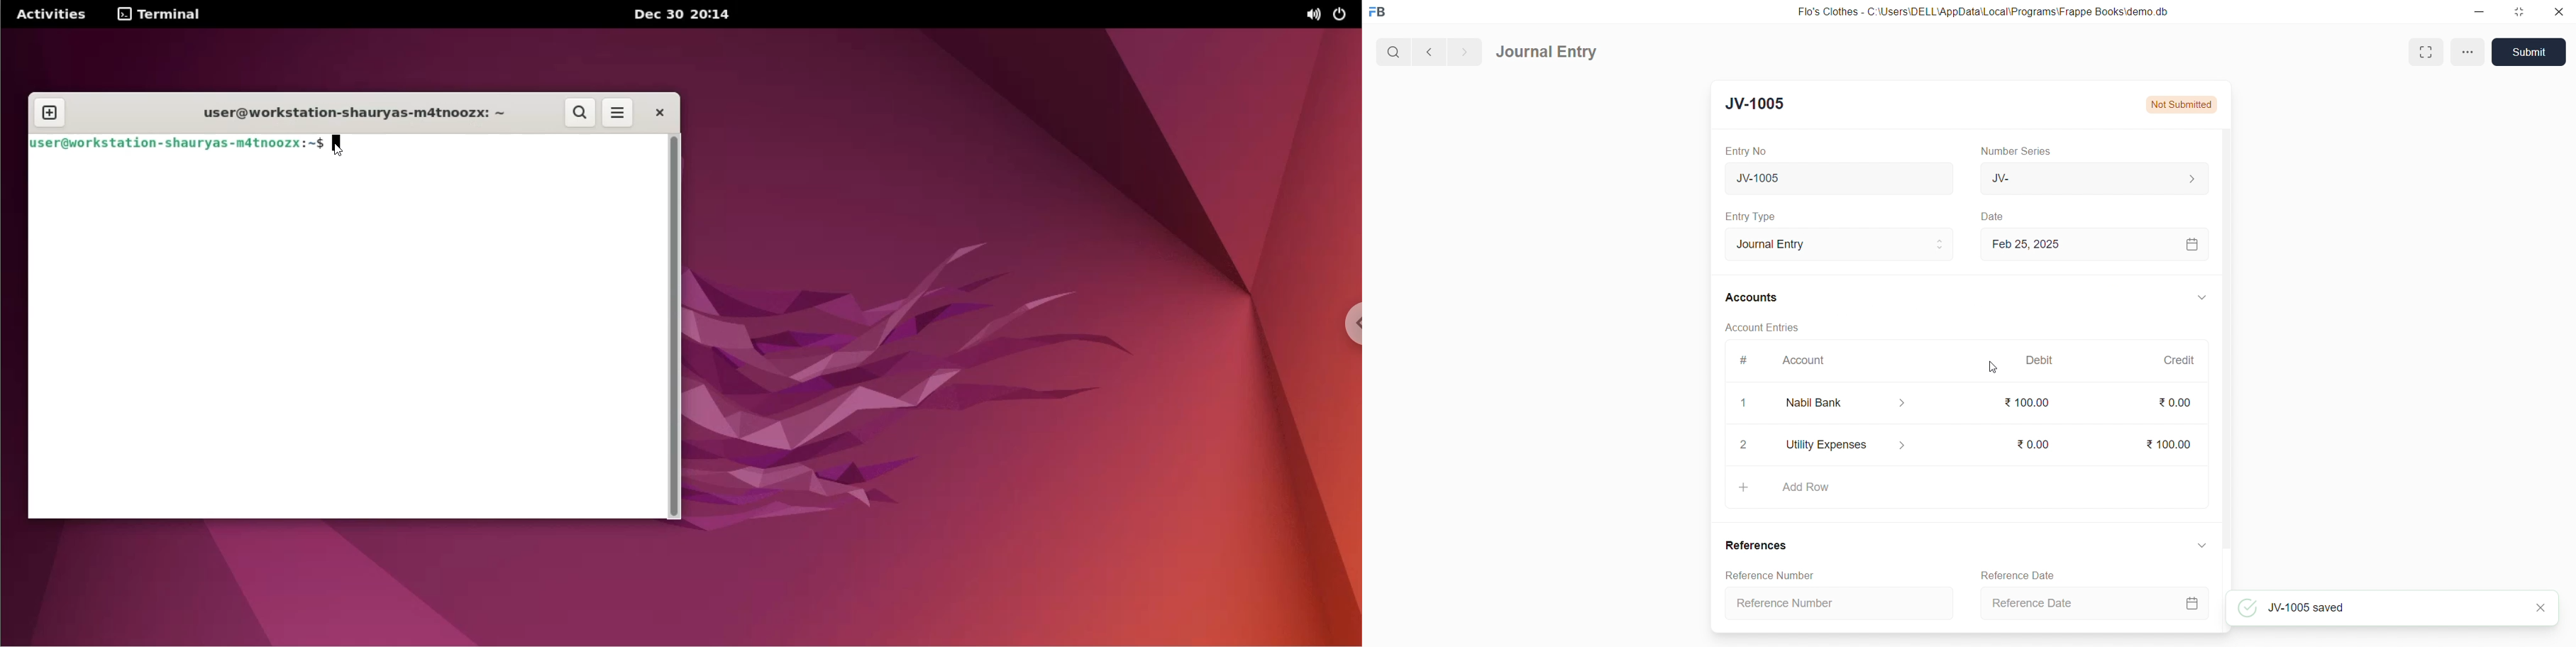  What do you see at coordinates (1752, 216) in the screenshot?
I see `Entry Type` at bounding box center [1752, 216].